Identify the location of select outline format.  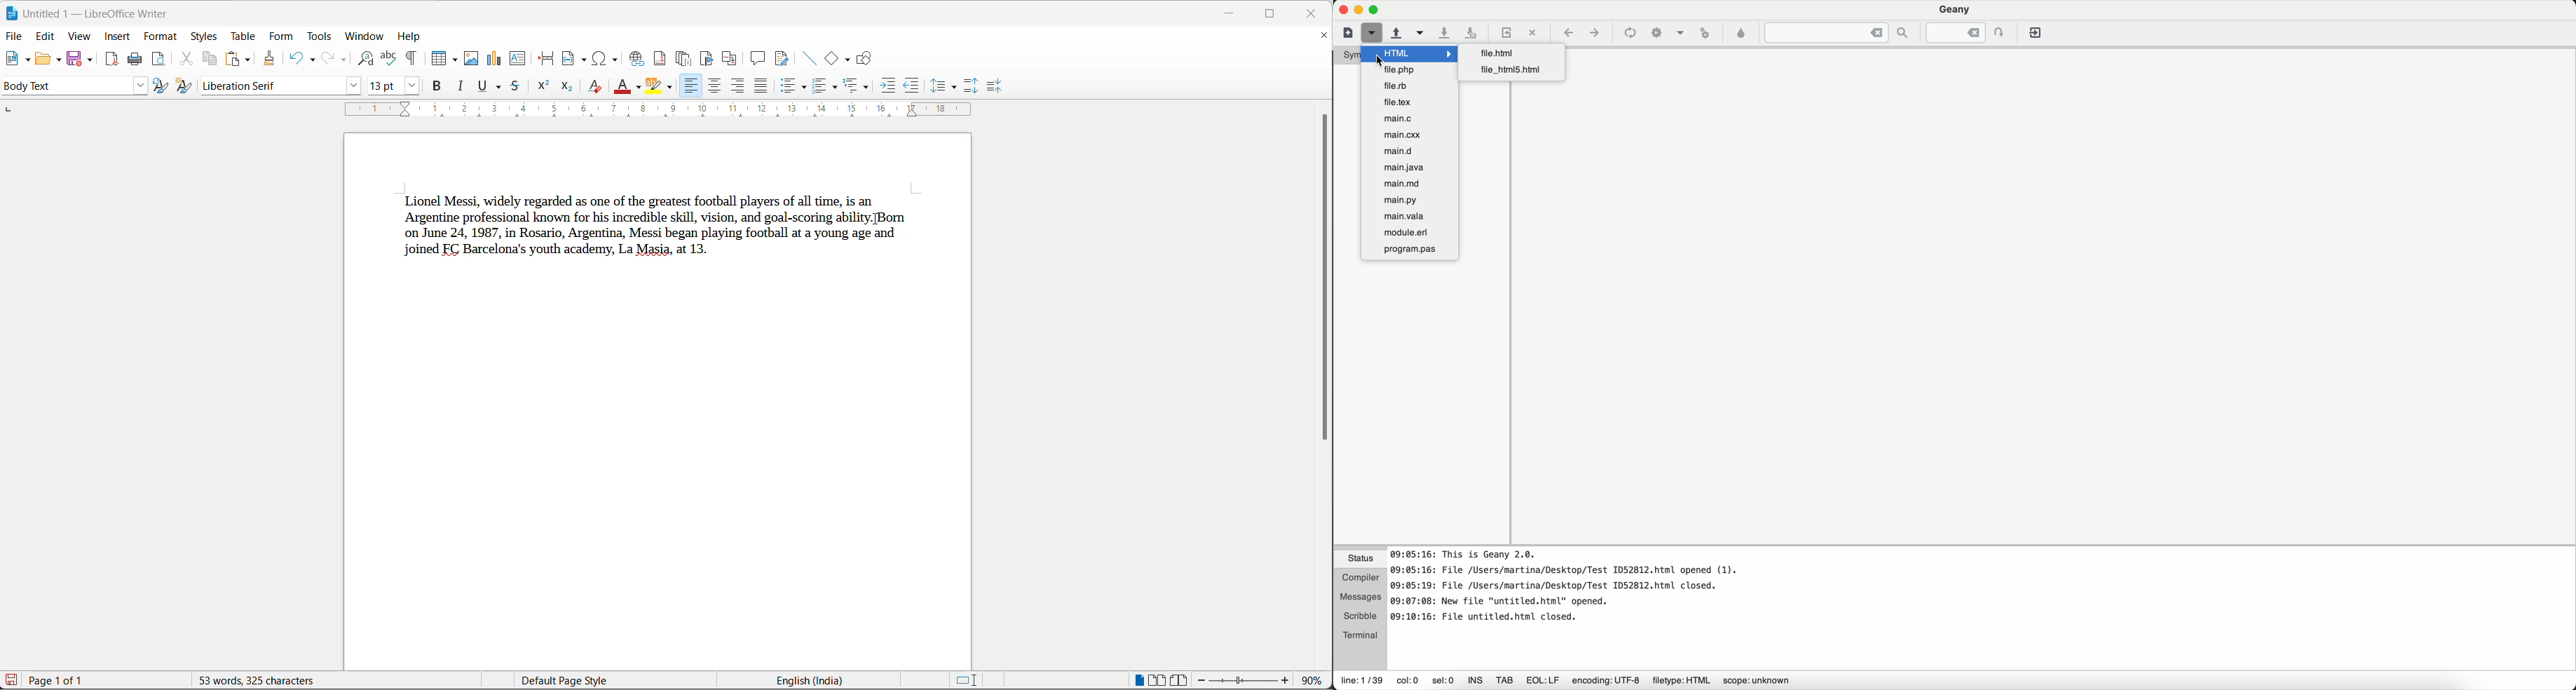
(860, 86).